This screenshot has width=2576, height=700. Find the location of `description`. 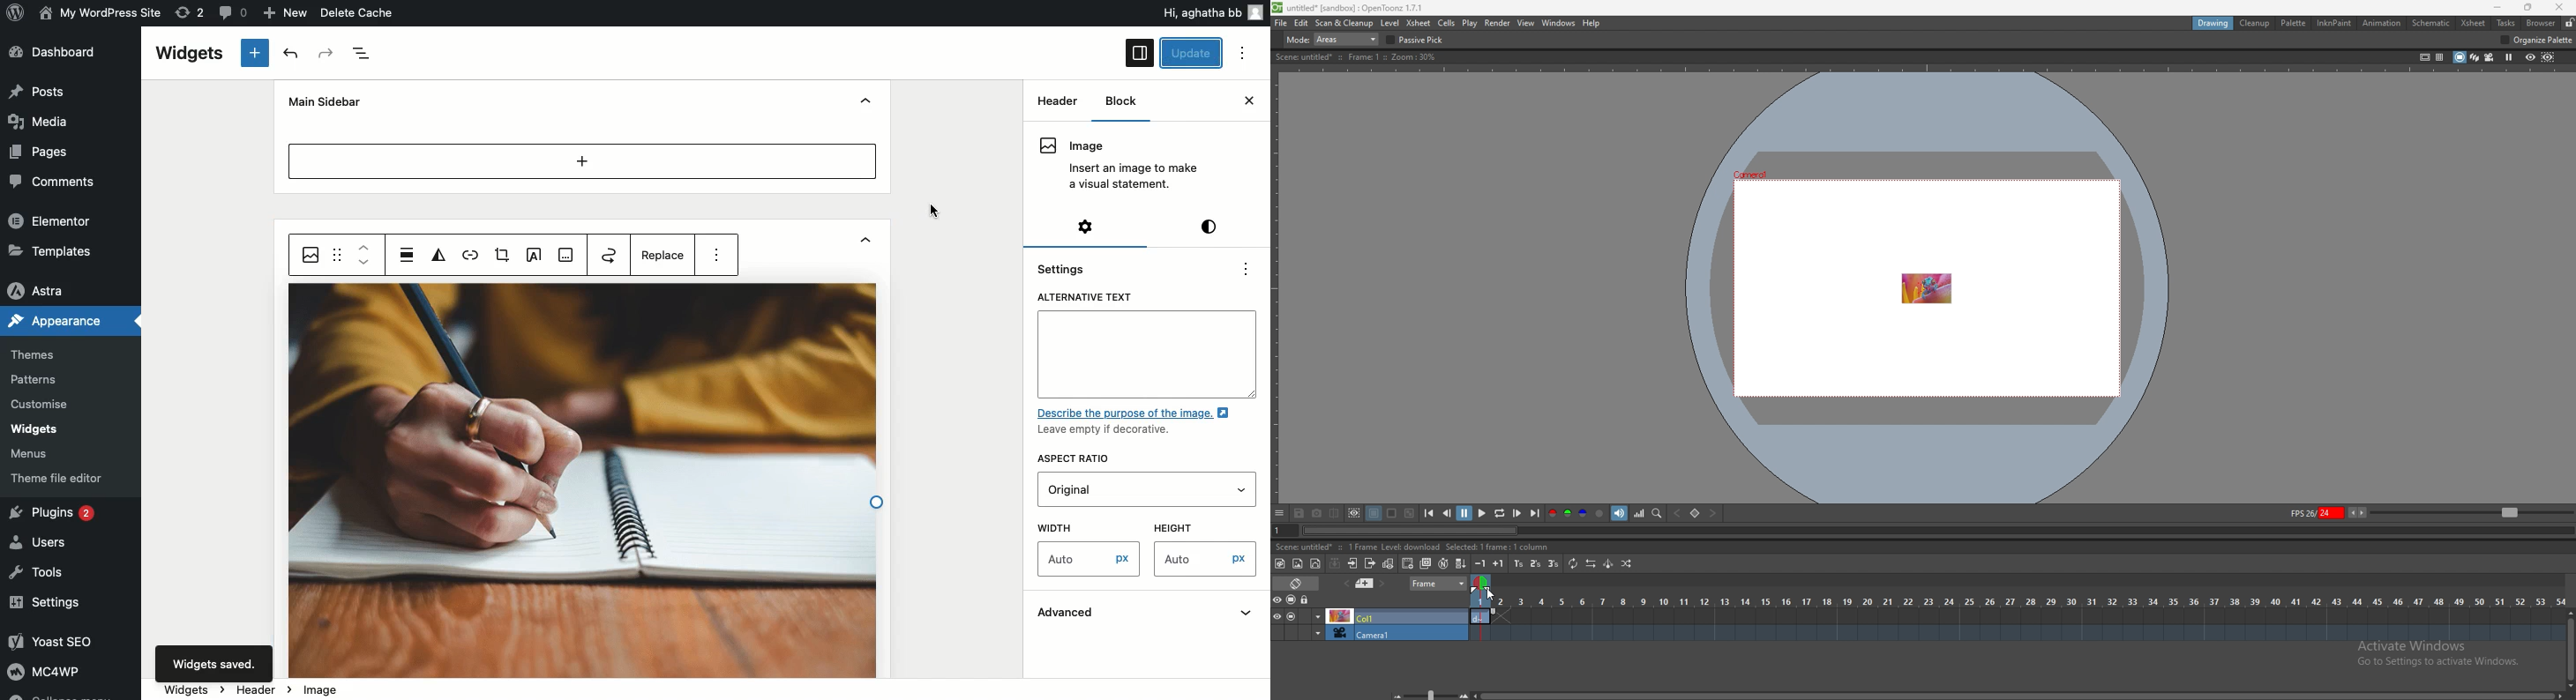

description is located at coordinates (1357, 57).